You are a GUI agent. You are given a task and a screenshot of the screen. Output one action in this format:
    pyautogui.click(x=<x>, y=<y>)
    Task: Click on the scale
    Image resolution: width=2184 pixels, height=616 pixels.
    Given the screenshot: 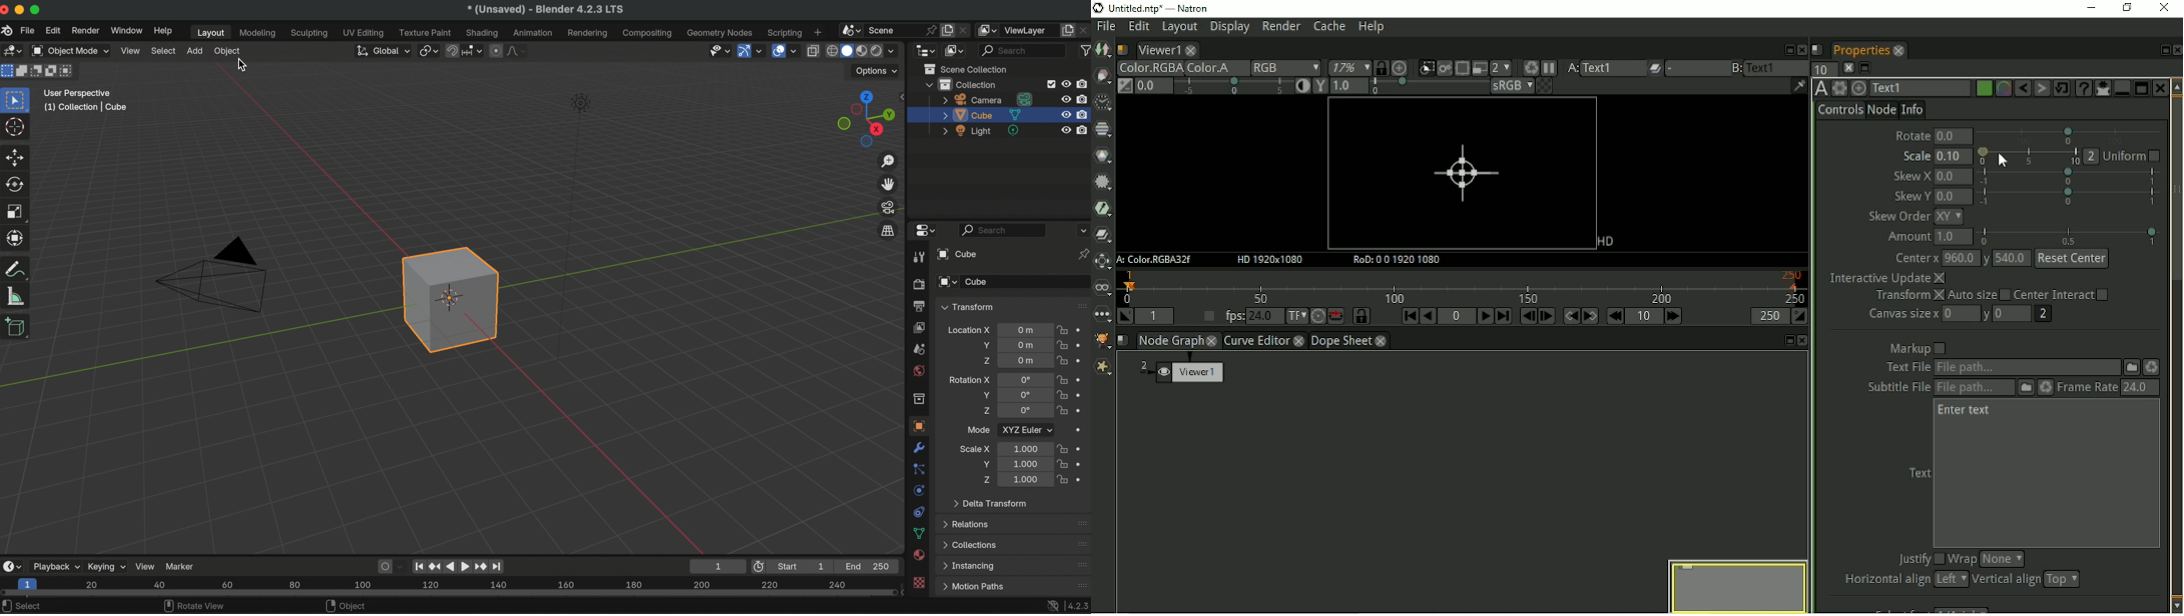 What is the action you would take?
    pyautogui.click(x=17, y=238)
    